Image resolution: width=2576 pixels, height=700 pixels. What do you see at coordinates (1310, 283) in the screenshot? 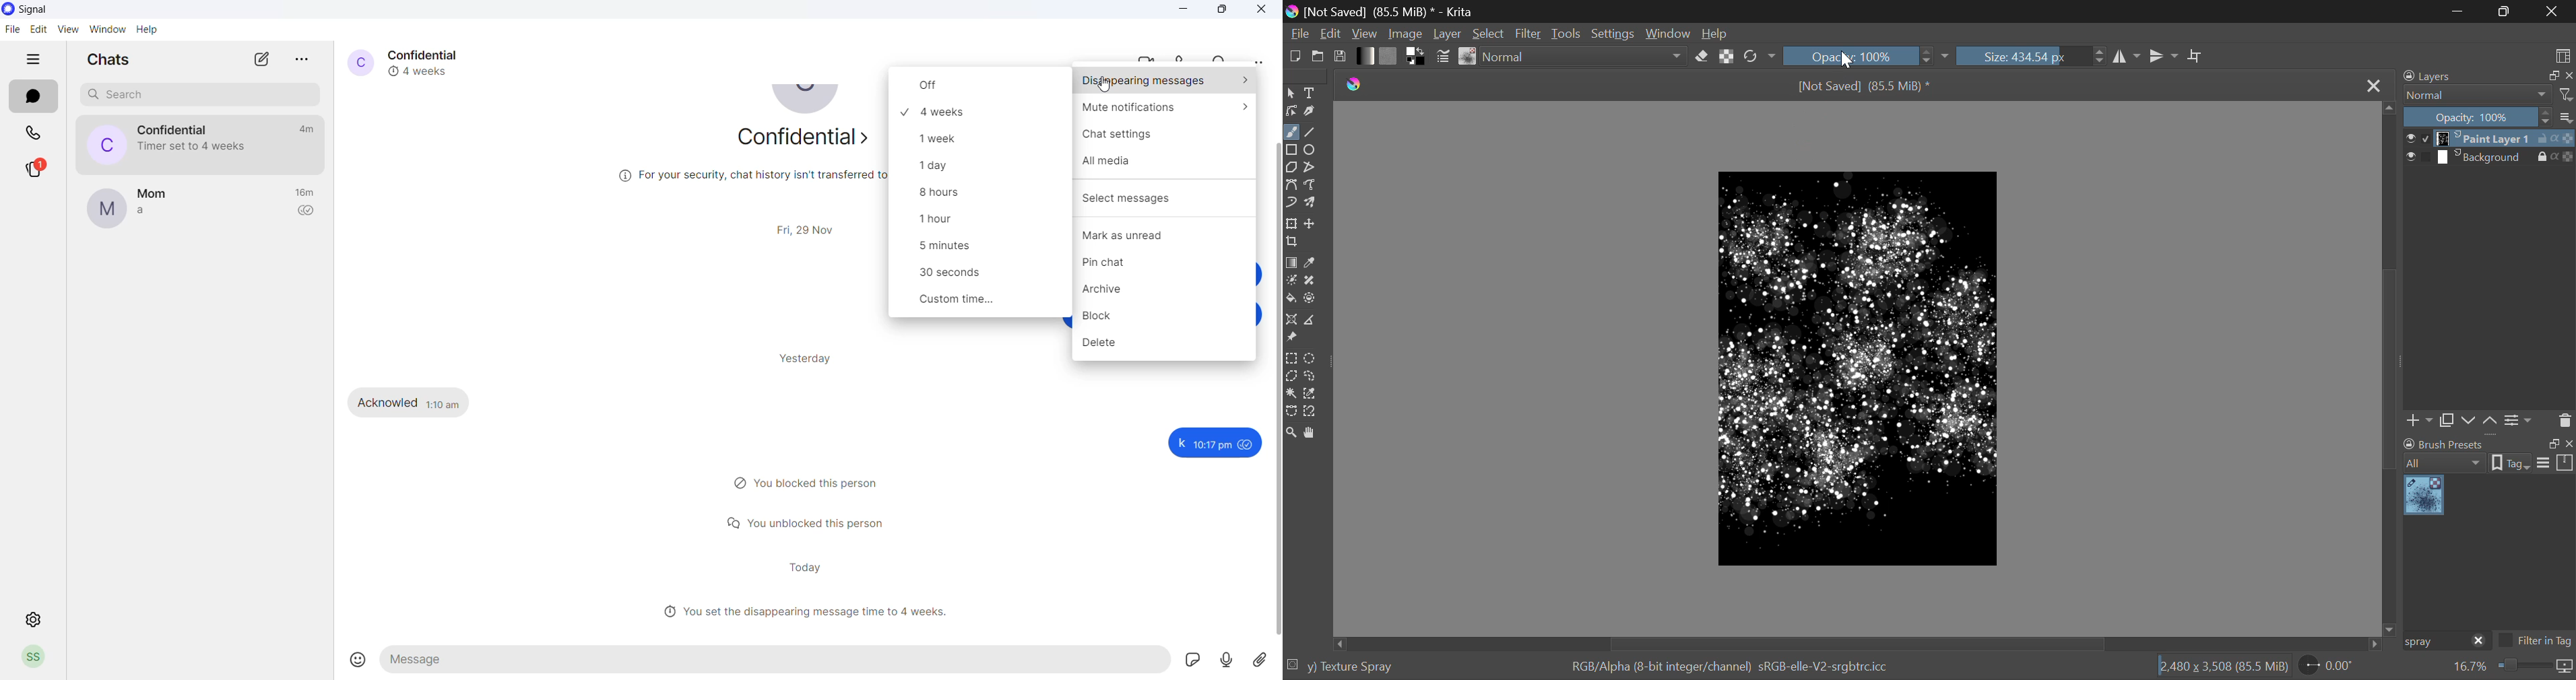
I see `Smart Patch Tool` at bounding box center [1310, 283].